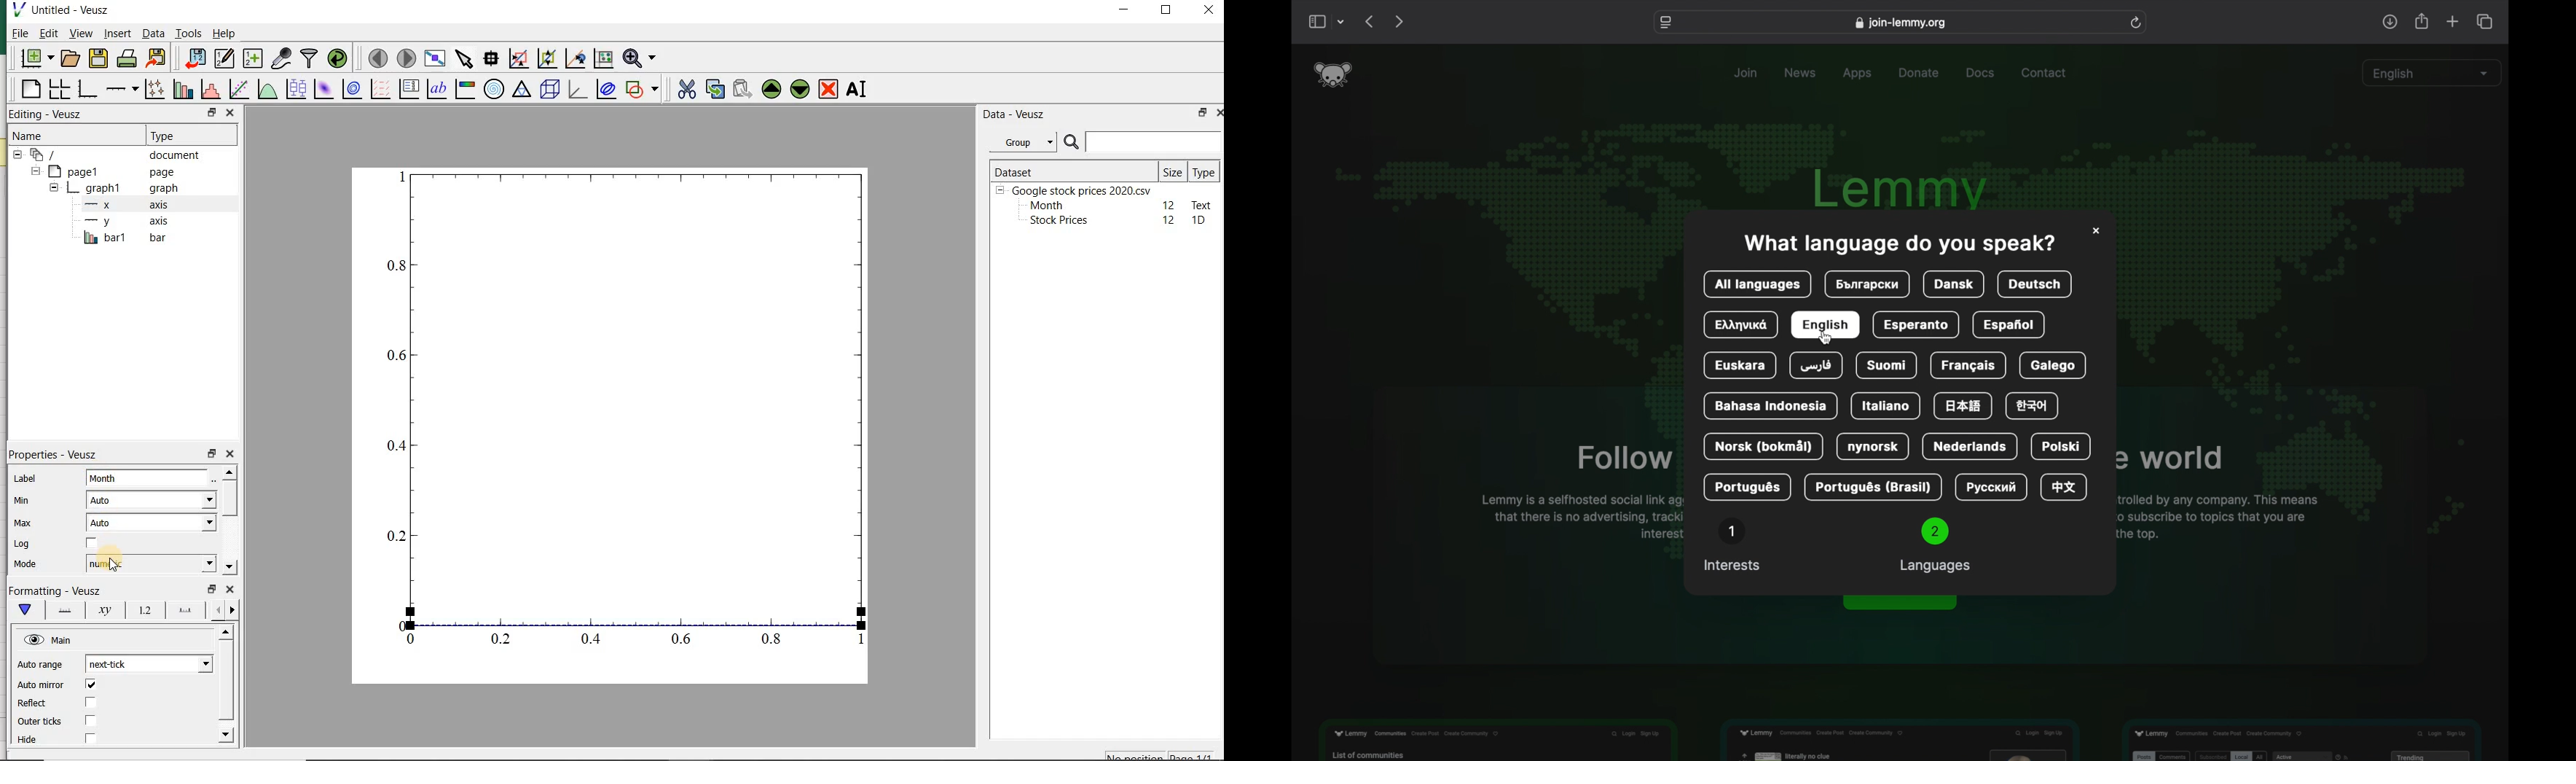 The image size is (2576, 784). I want to click on close, so click(229, 590).